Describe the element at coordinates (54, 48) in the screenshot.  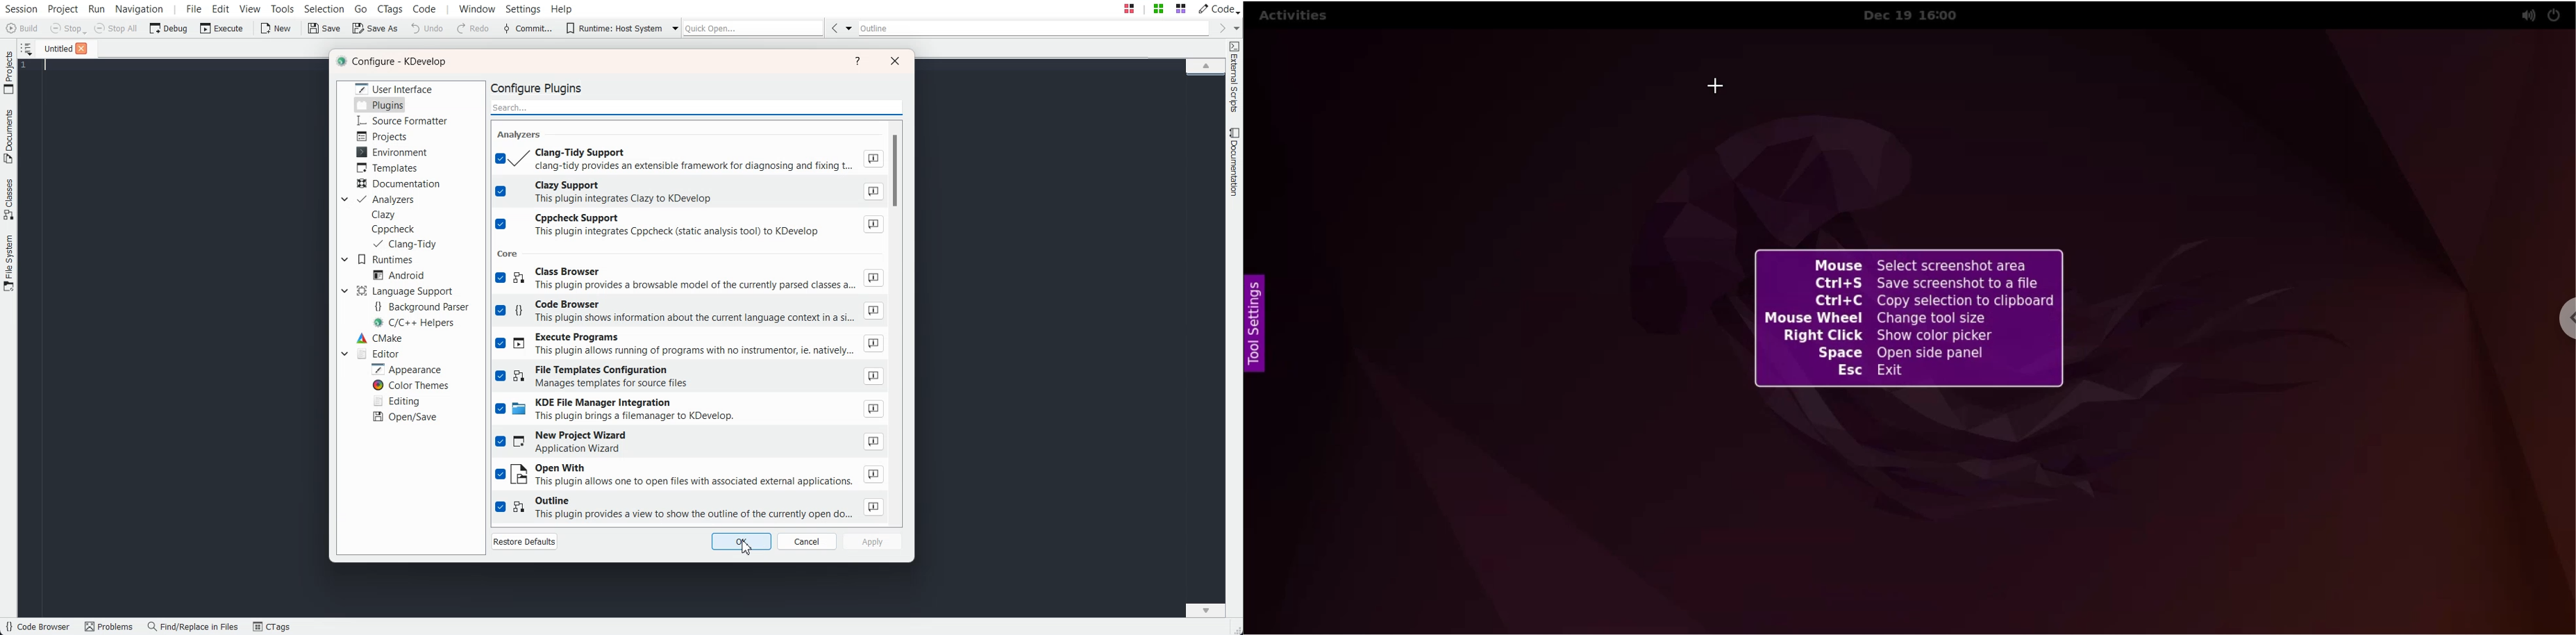
I see `File` at that location.